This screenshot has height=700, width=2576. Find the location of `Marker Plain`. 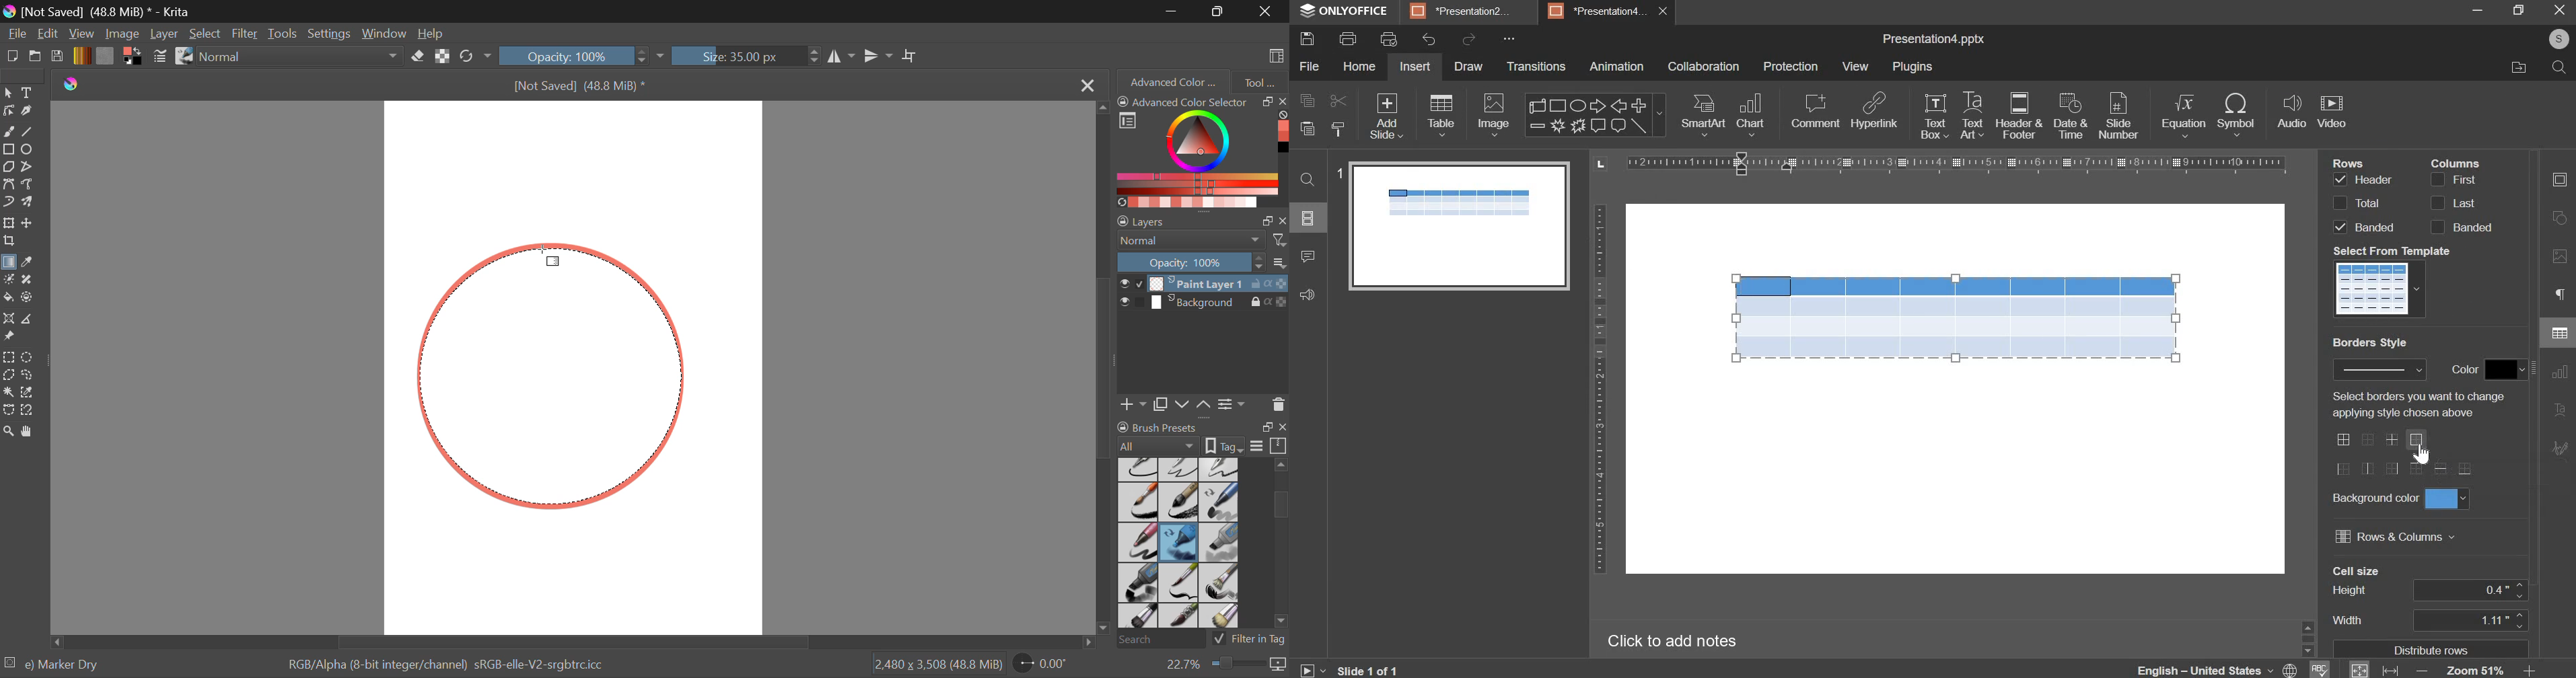

Marker Plain is located at coordinates (1138, 583).